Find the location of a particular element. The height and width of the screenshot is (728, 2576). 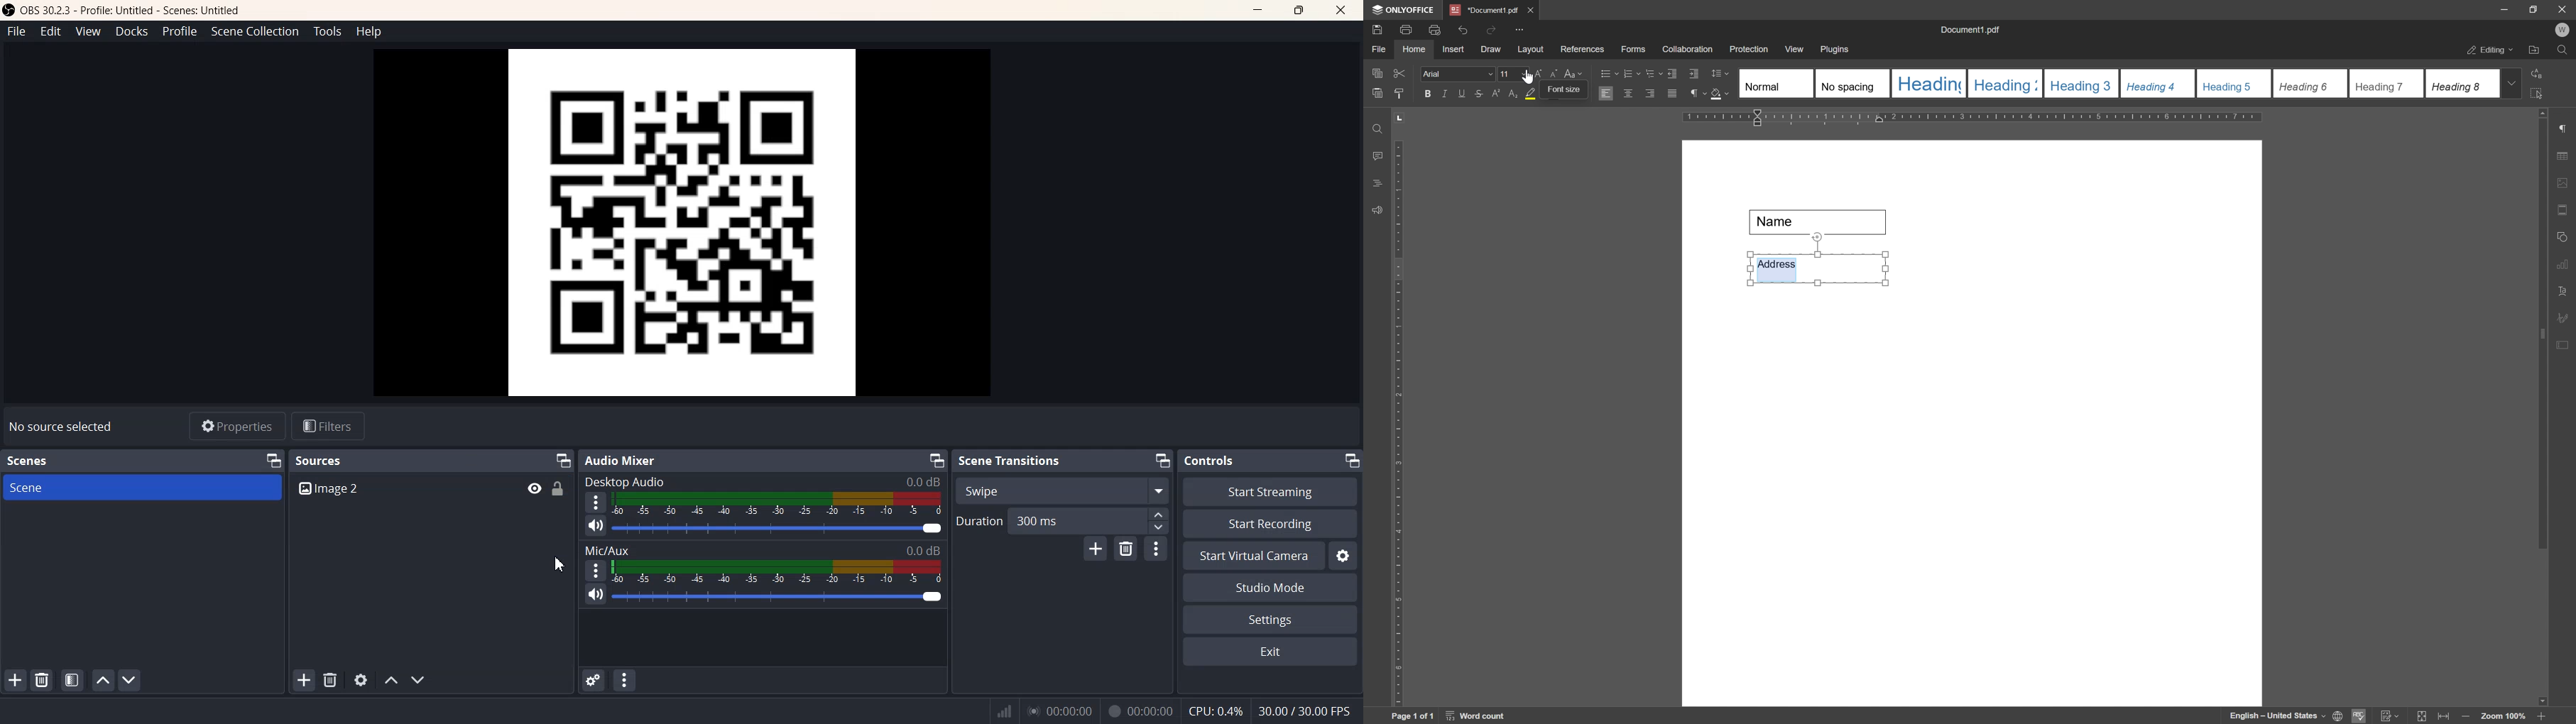

More is located at coordinates (594, 498).